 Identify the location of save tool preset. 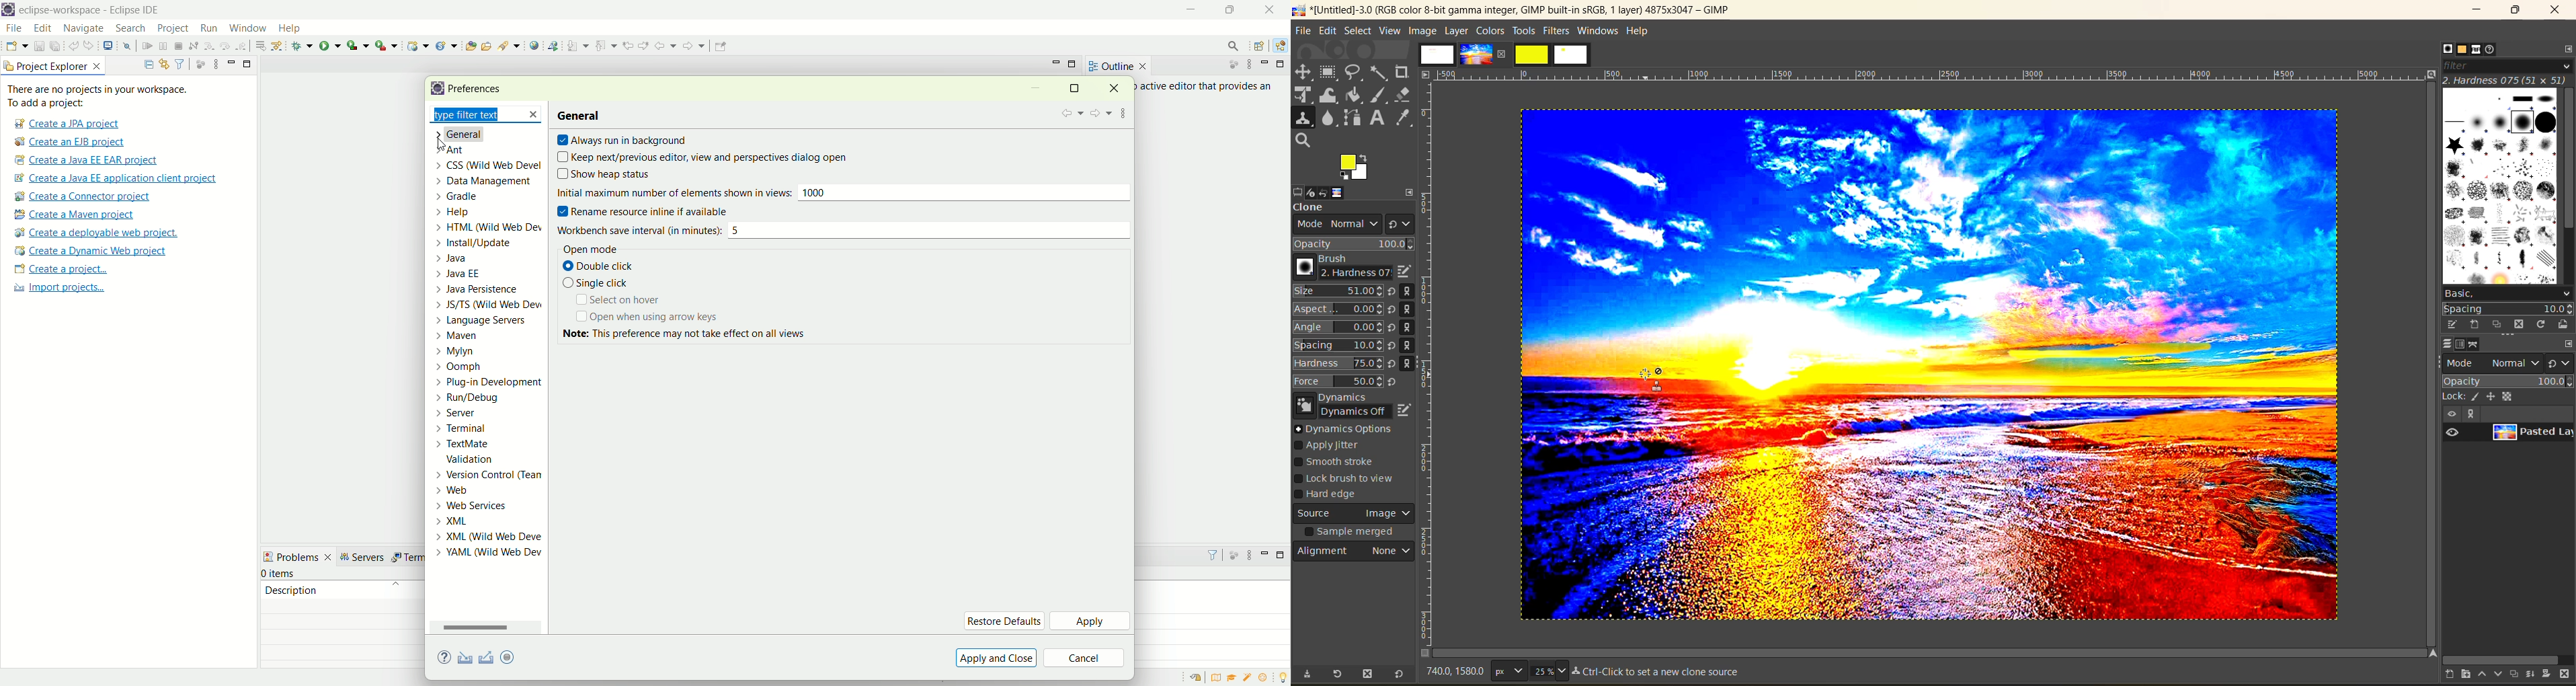
(1306, 674).